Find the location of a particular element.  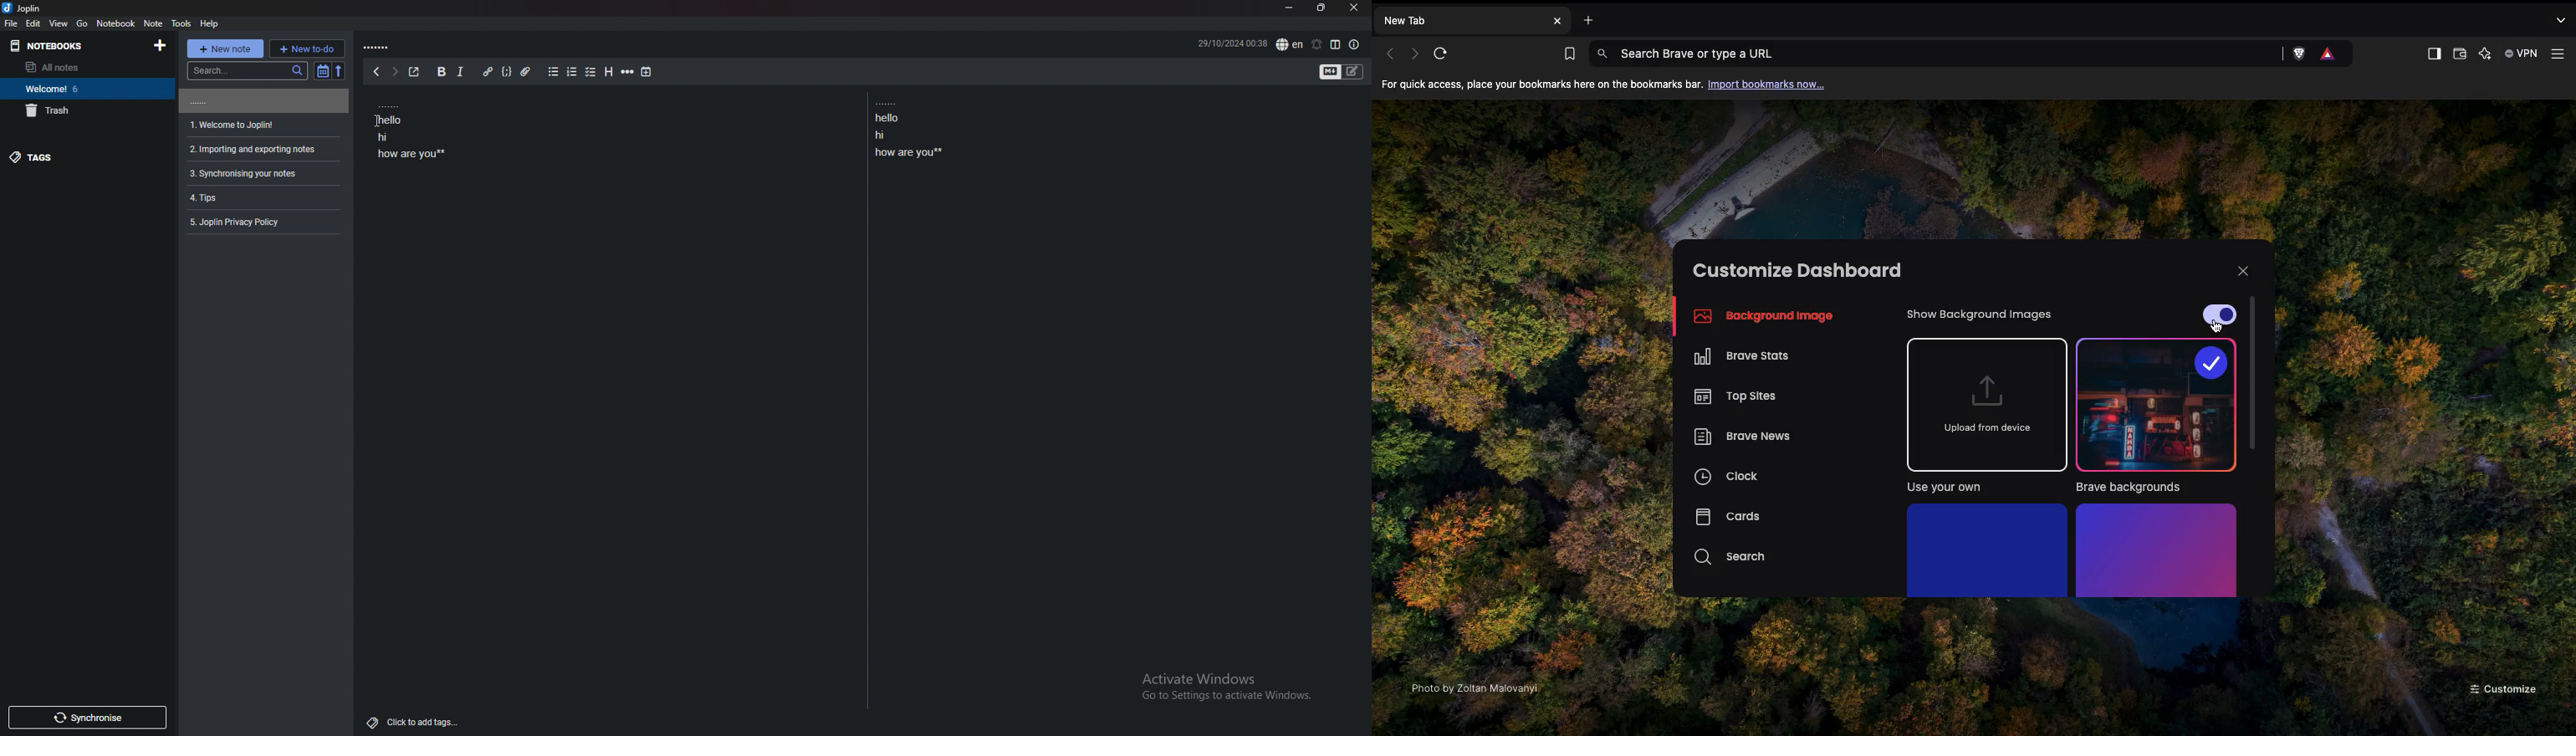

 is located at coordinates (414, 720).